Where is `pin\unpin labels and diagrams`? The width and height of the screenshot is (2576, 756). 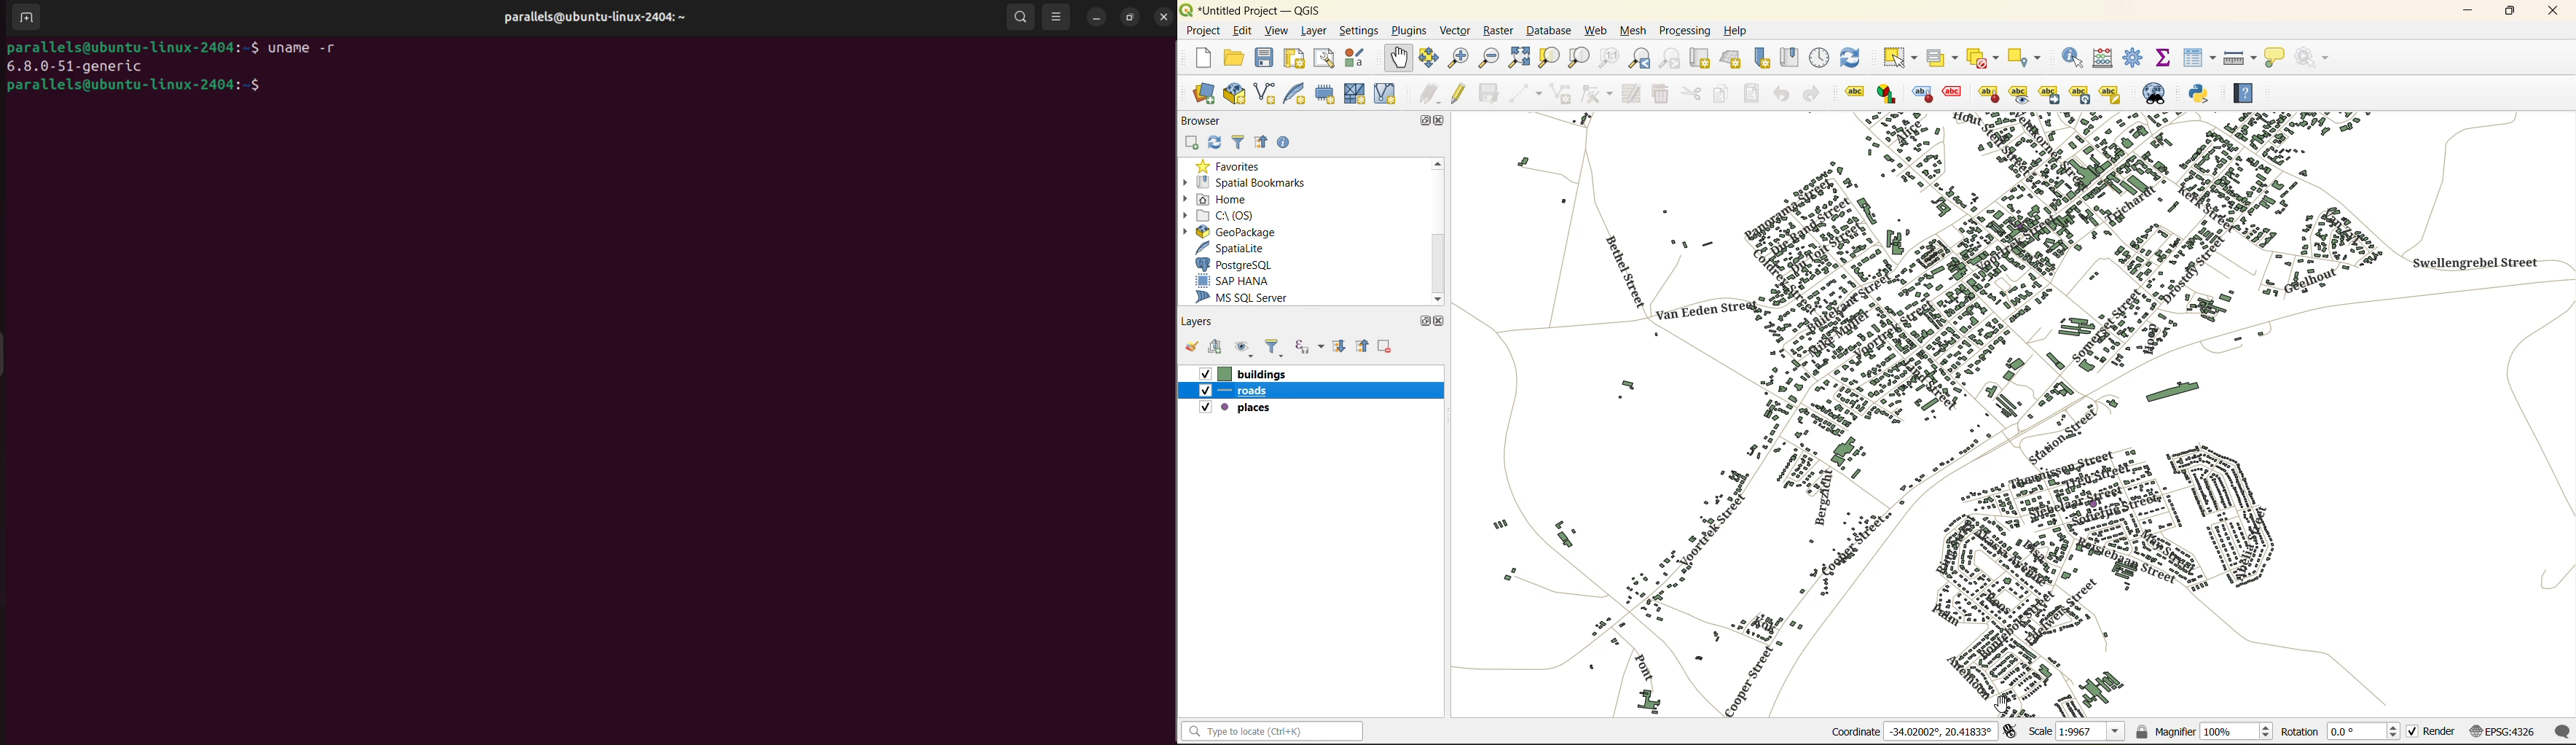 pin\unpin labels and diagrams is located at coordinates (1989, 94).